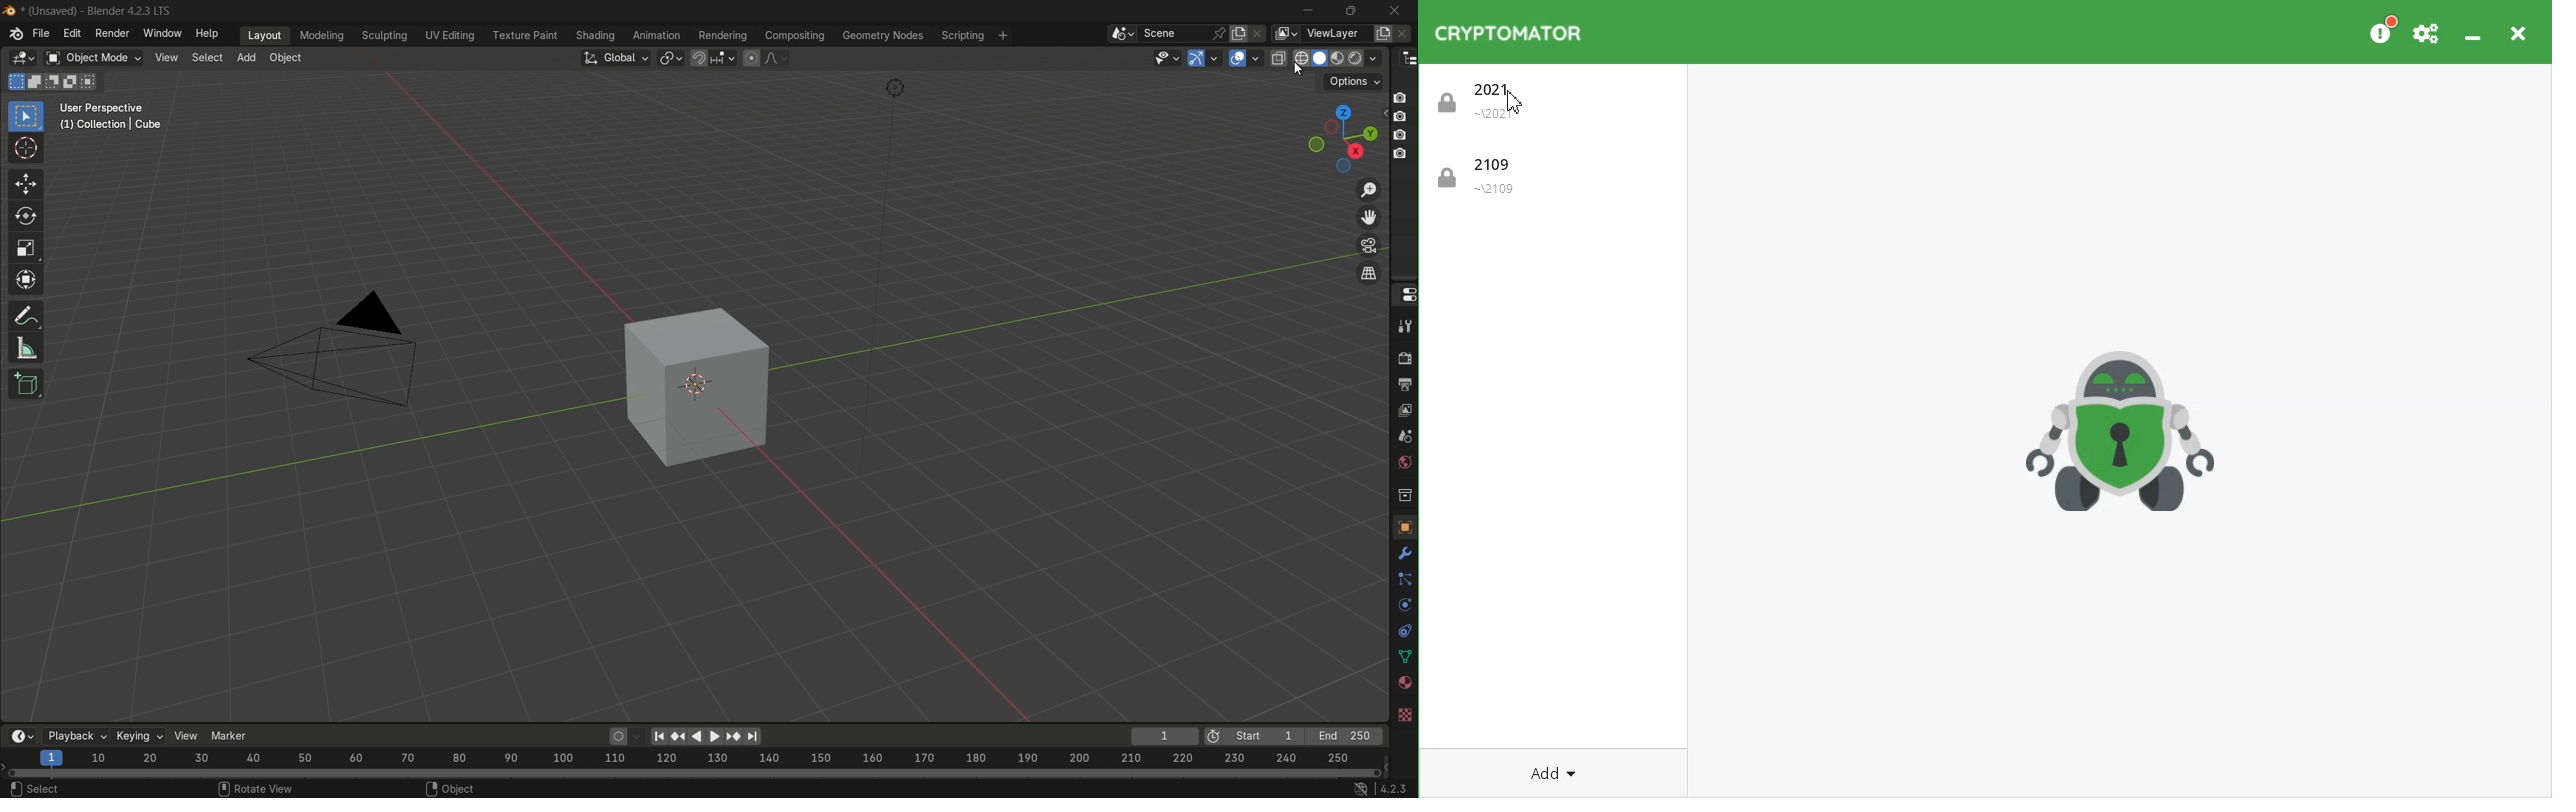 This screenshot has width=2576, height=812. What do you see at coordinates (1407, 33) in the screenshot?
I see `remove view layer` at bounding box center [1407, 33].